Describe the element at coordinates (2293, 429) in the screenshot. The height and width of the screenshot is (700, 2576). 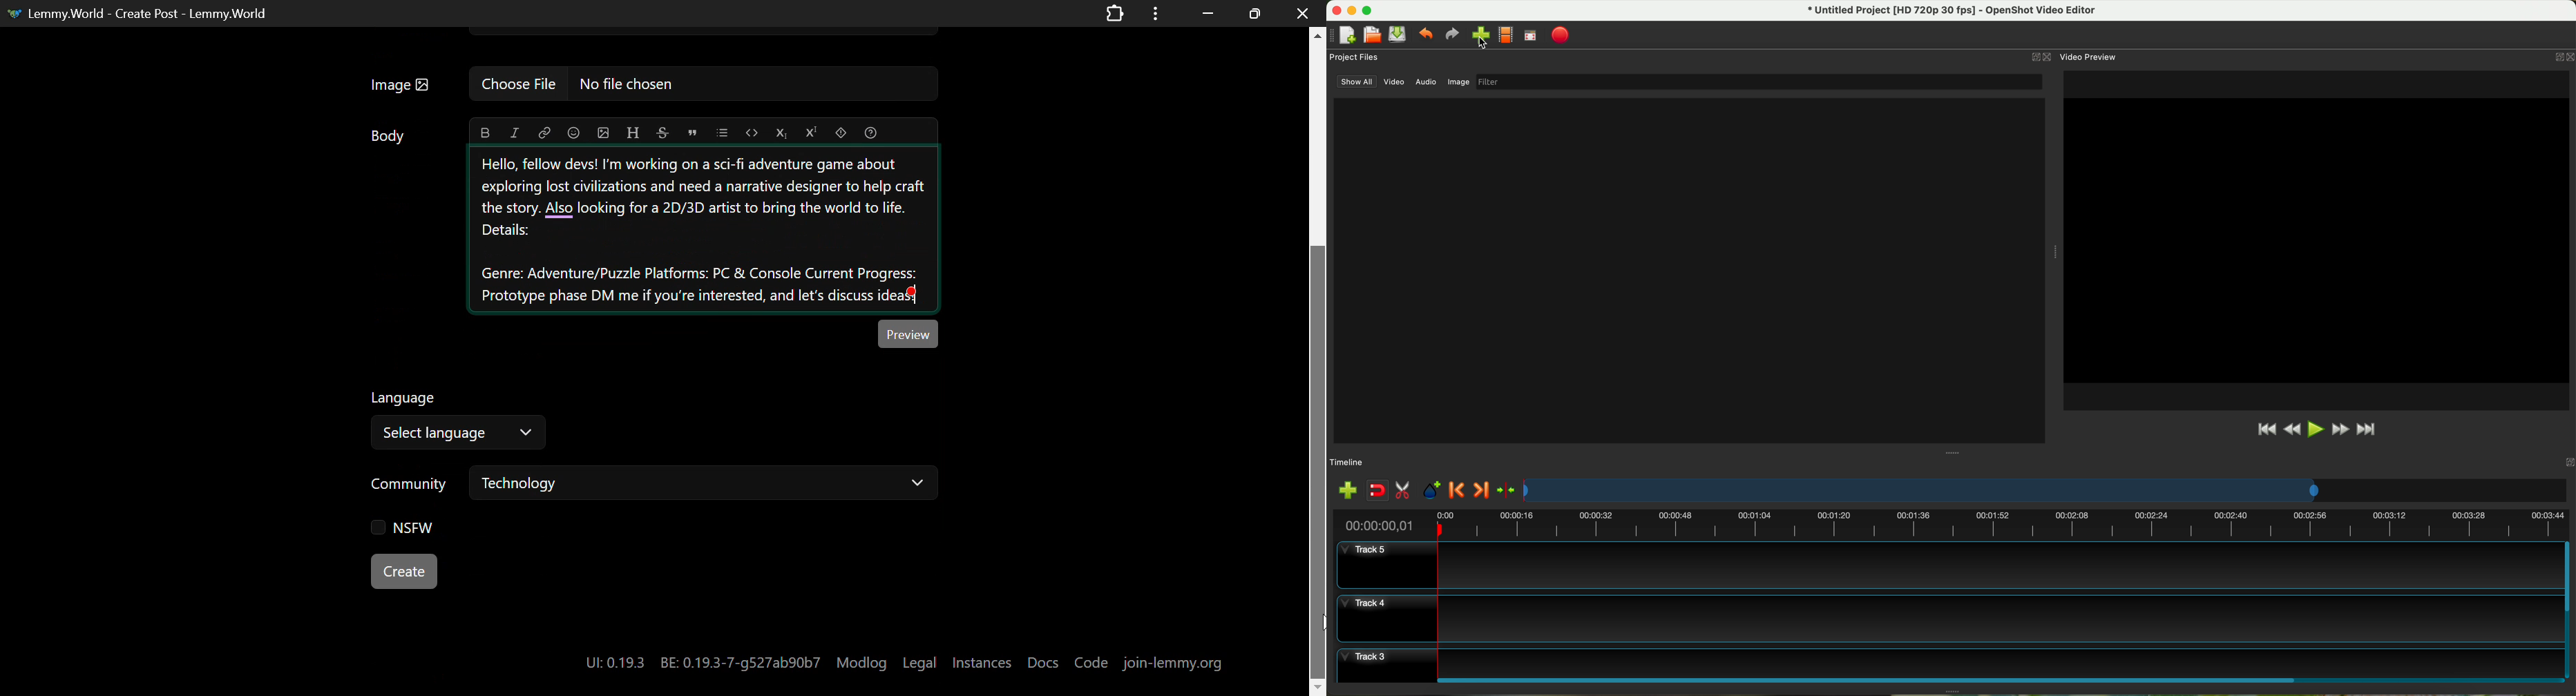
I see `rewind` at that location.